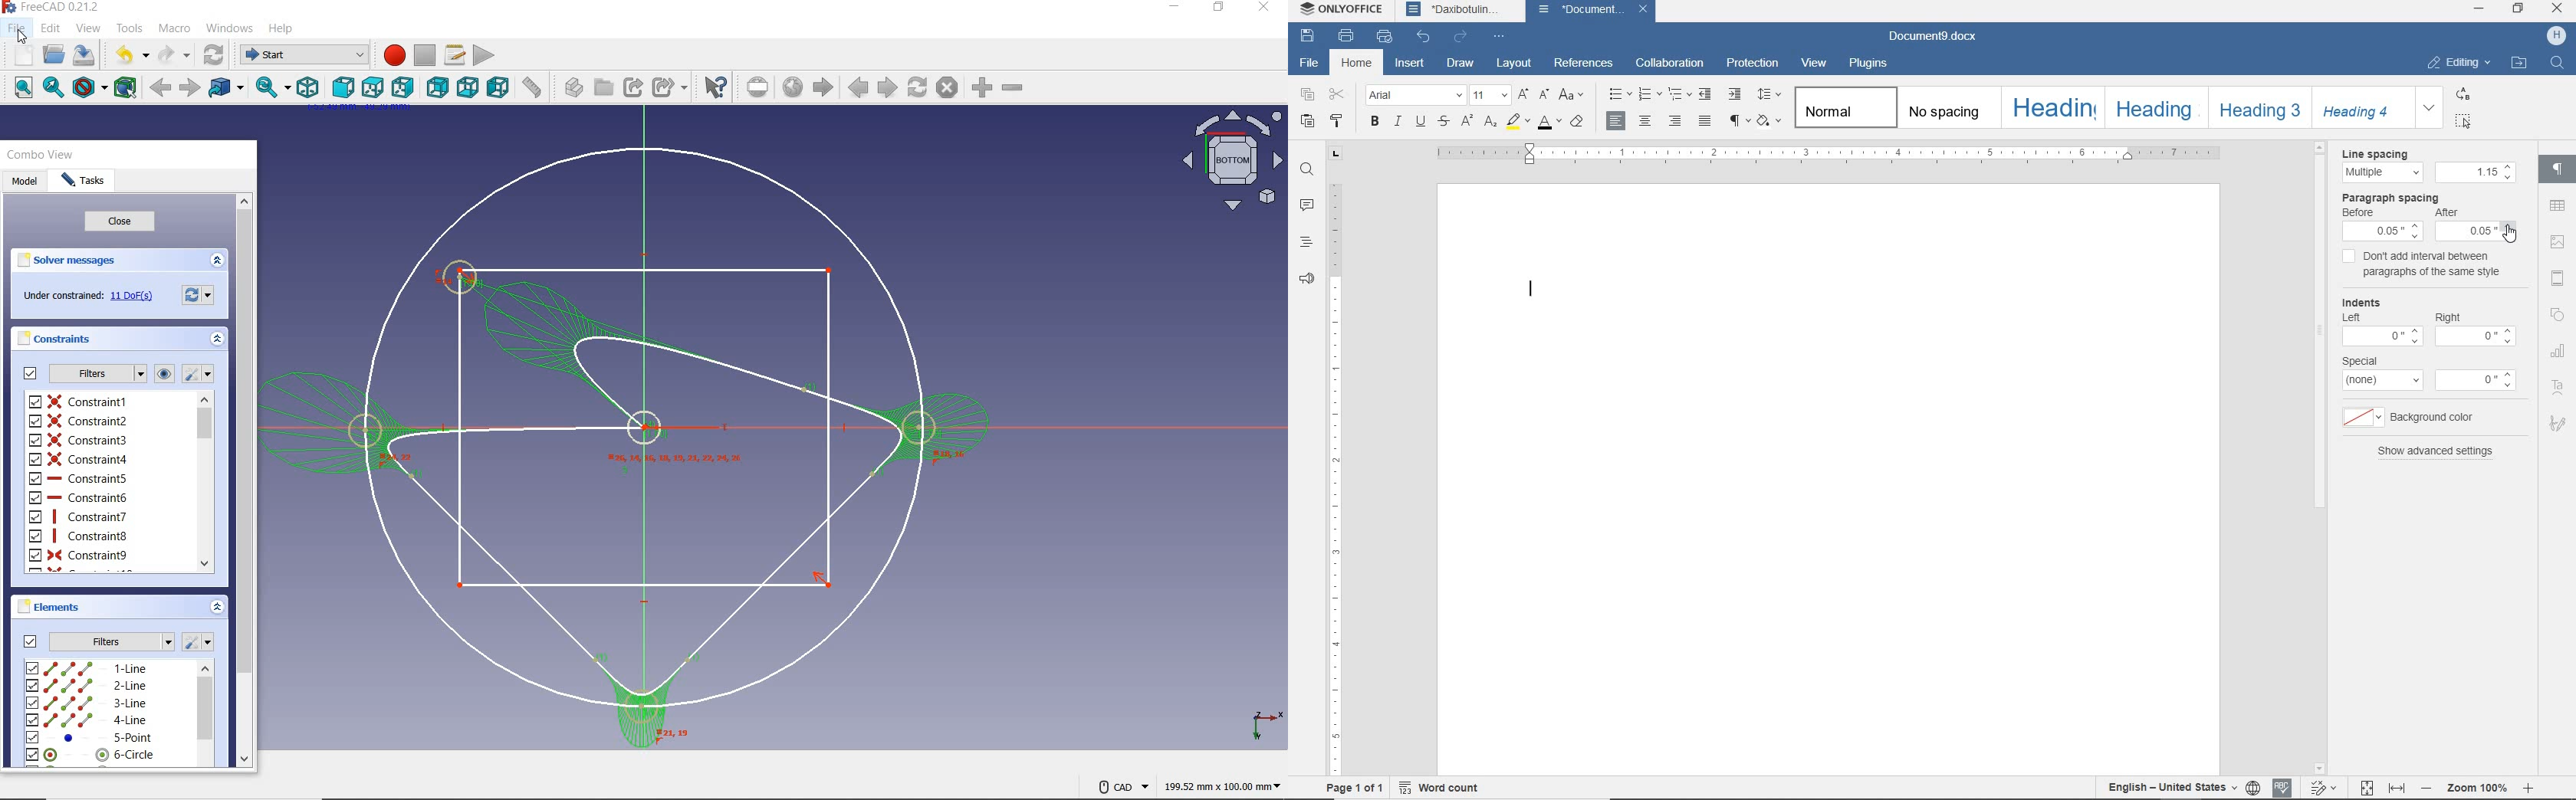  Describe the element at coordinates (2463, 94) in the screenshot. I see `REPLACE` at that location.